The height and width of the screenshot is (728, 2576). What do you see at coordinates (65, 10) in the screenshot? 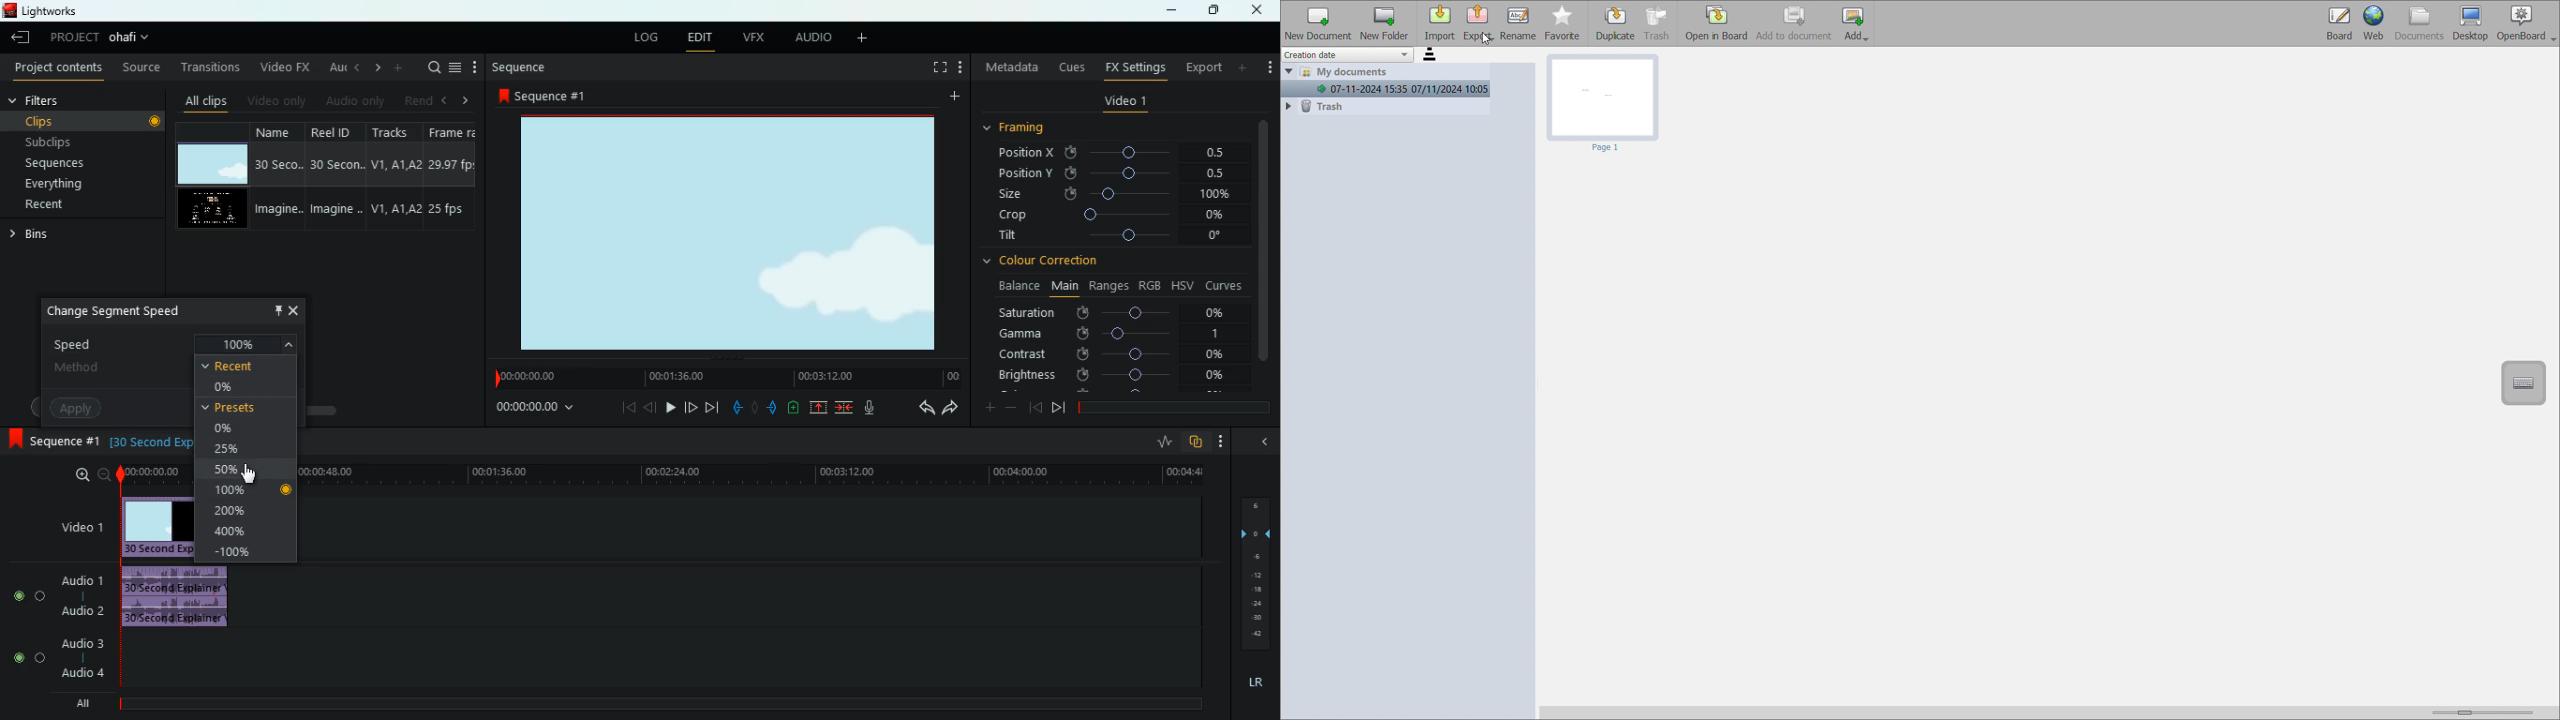
I see `lightworks` at bounding box center [65, 10].